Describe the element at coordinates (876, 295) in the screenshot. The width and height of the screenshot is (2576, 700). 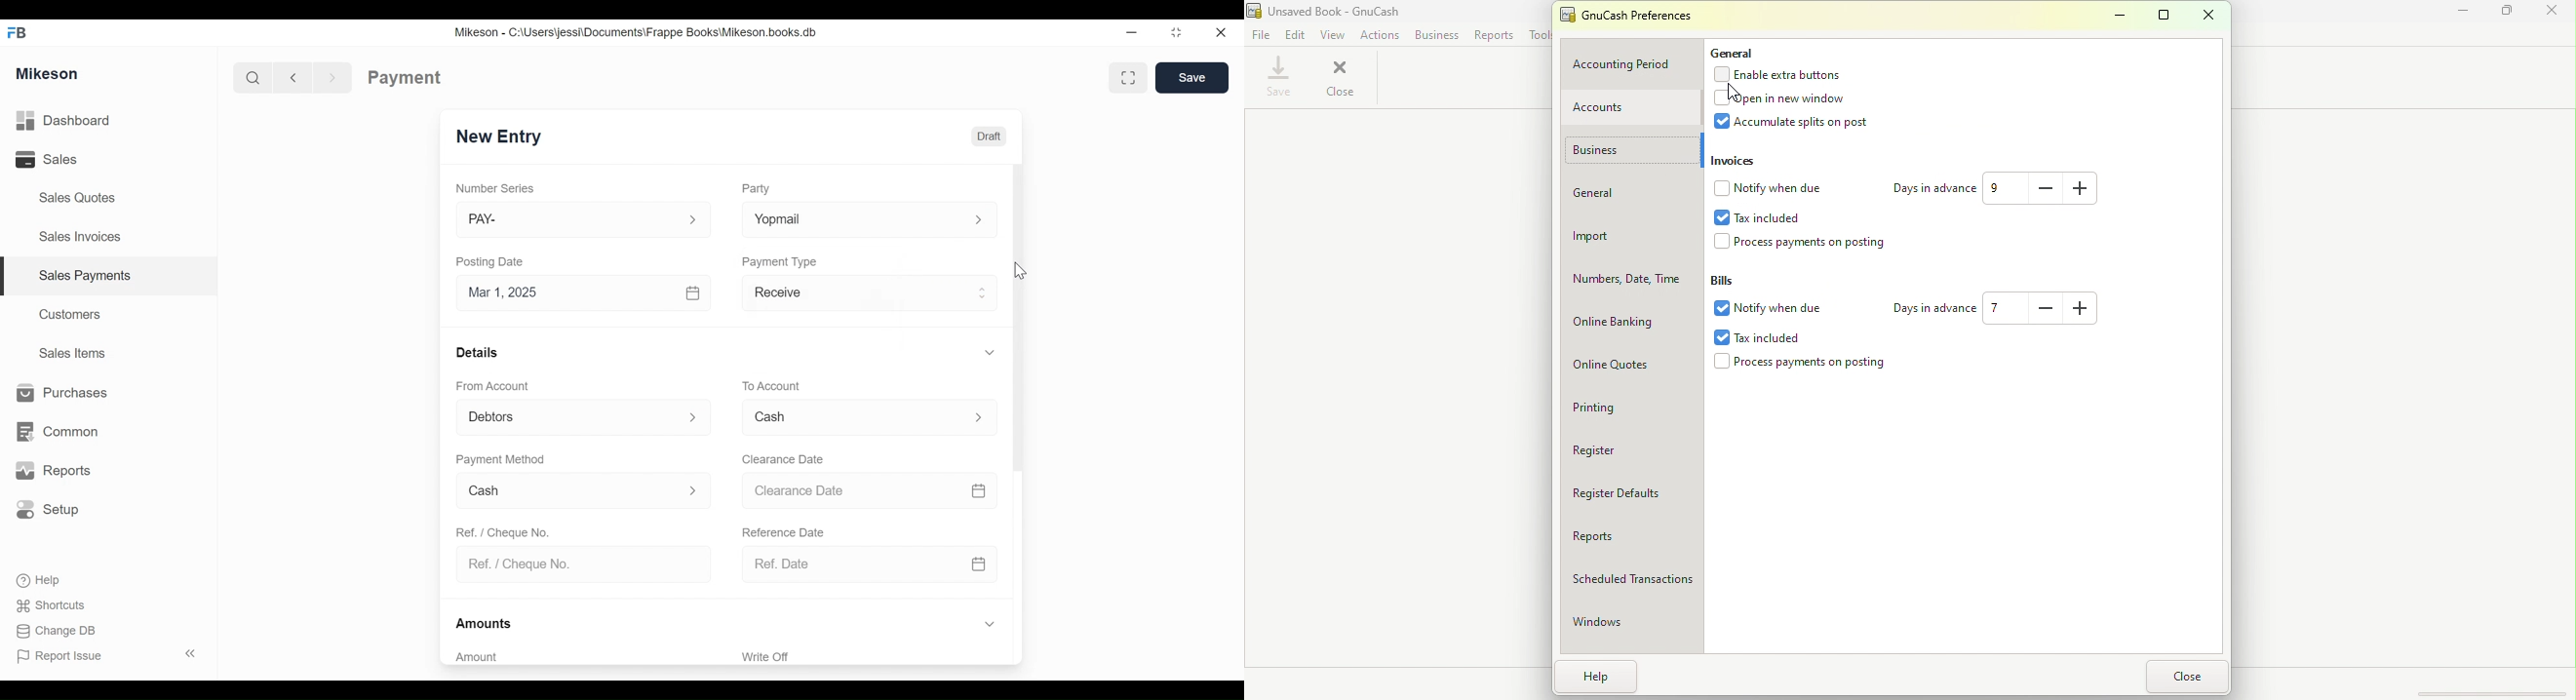
I see `Receive` at that location.